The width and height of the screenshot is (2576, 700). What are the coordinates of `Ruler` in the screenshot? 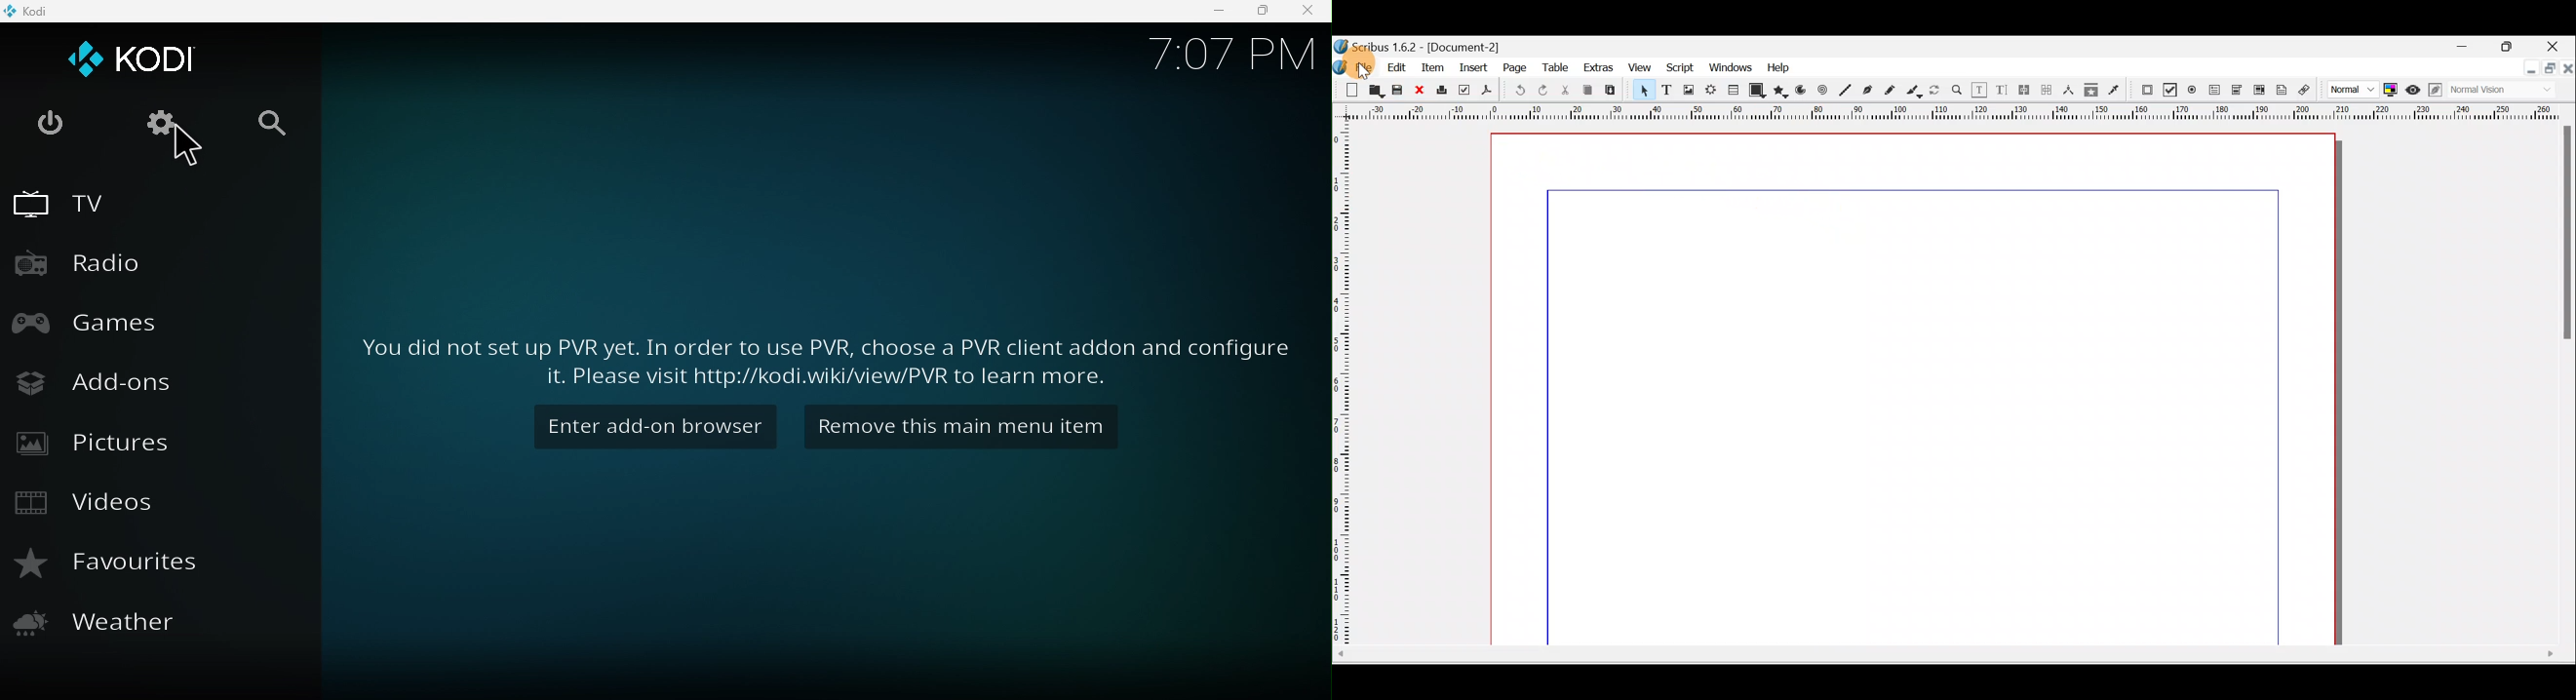 It's located at (1951, 113).